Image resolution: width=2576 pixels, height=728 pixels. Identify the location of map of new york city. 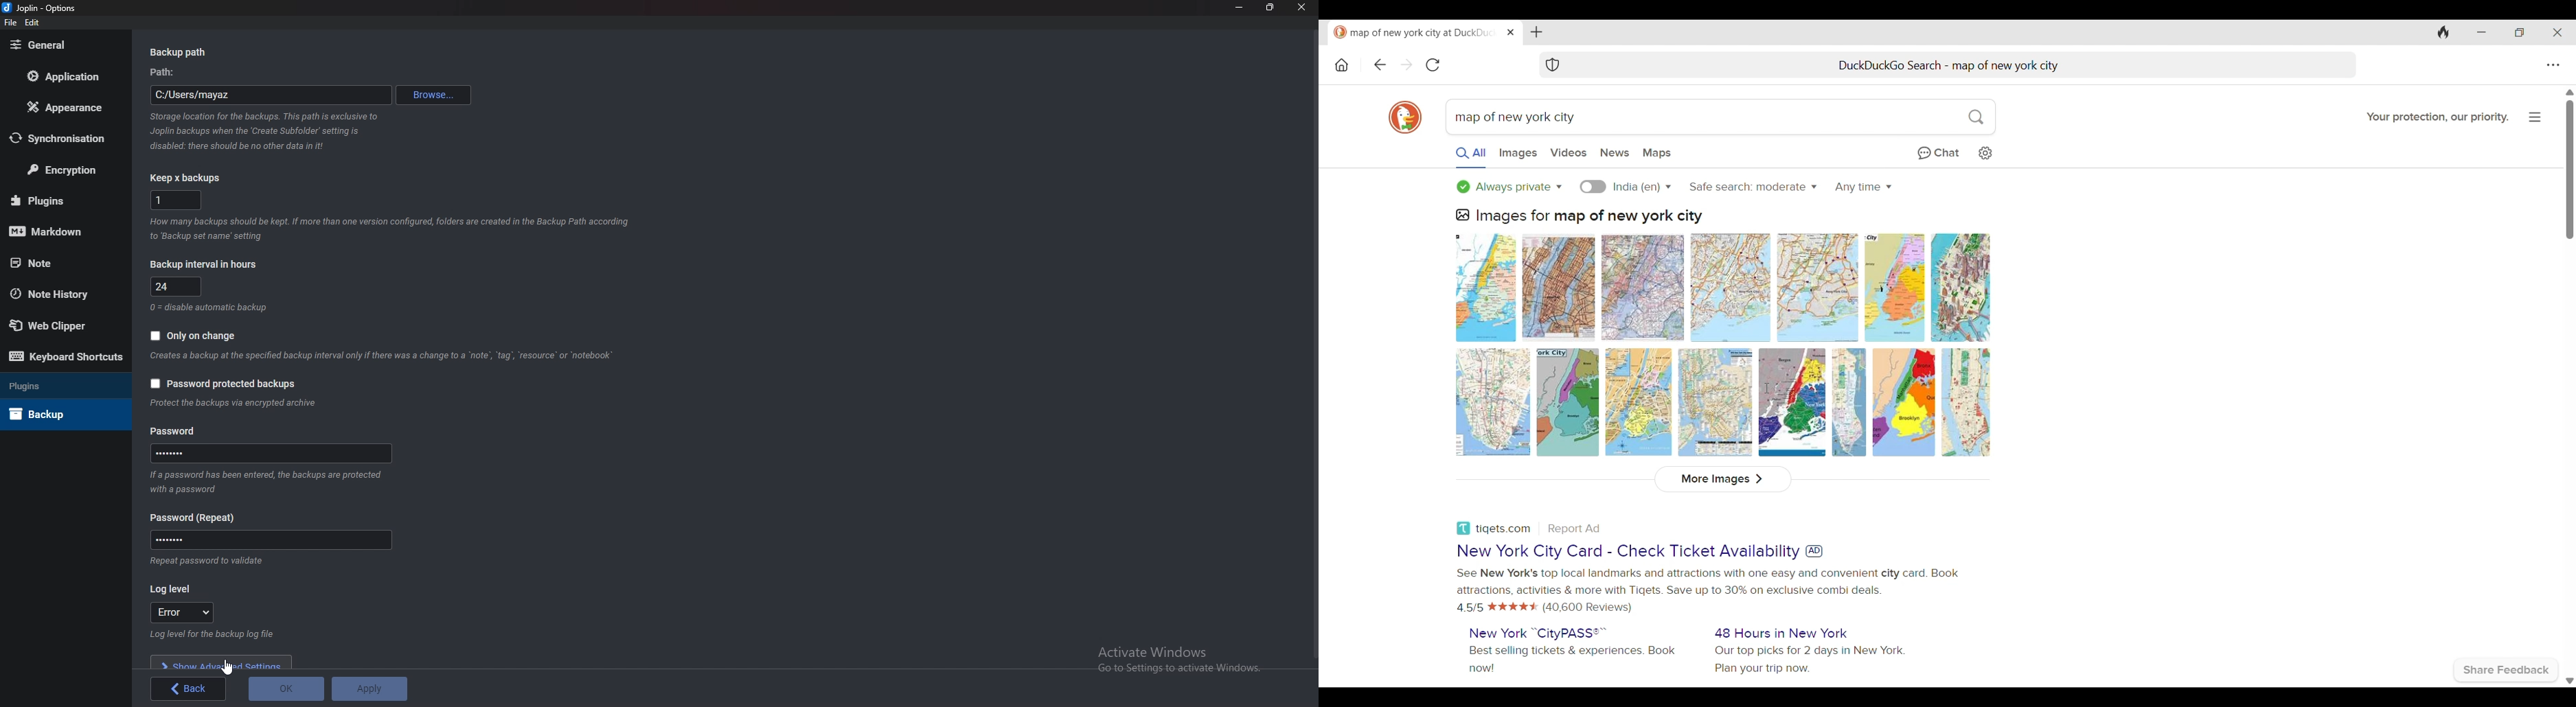
(1513, 117).